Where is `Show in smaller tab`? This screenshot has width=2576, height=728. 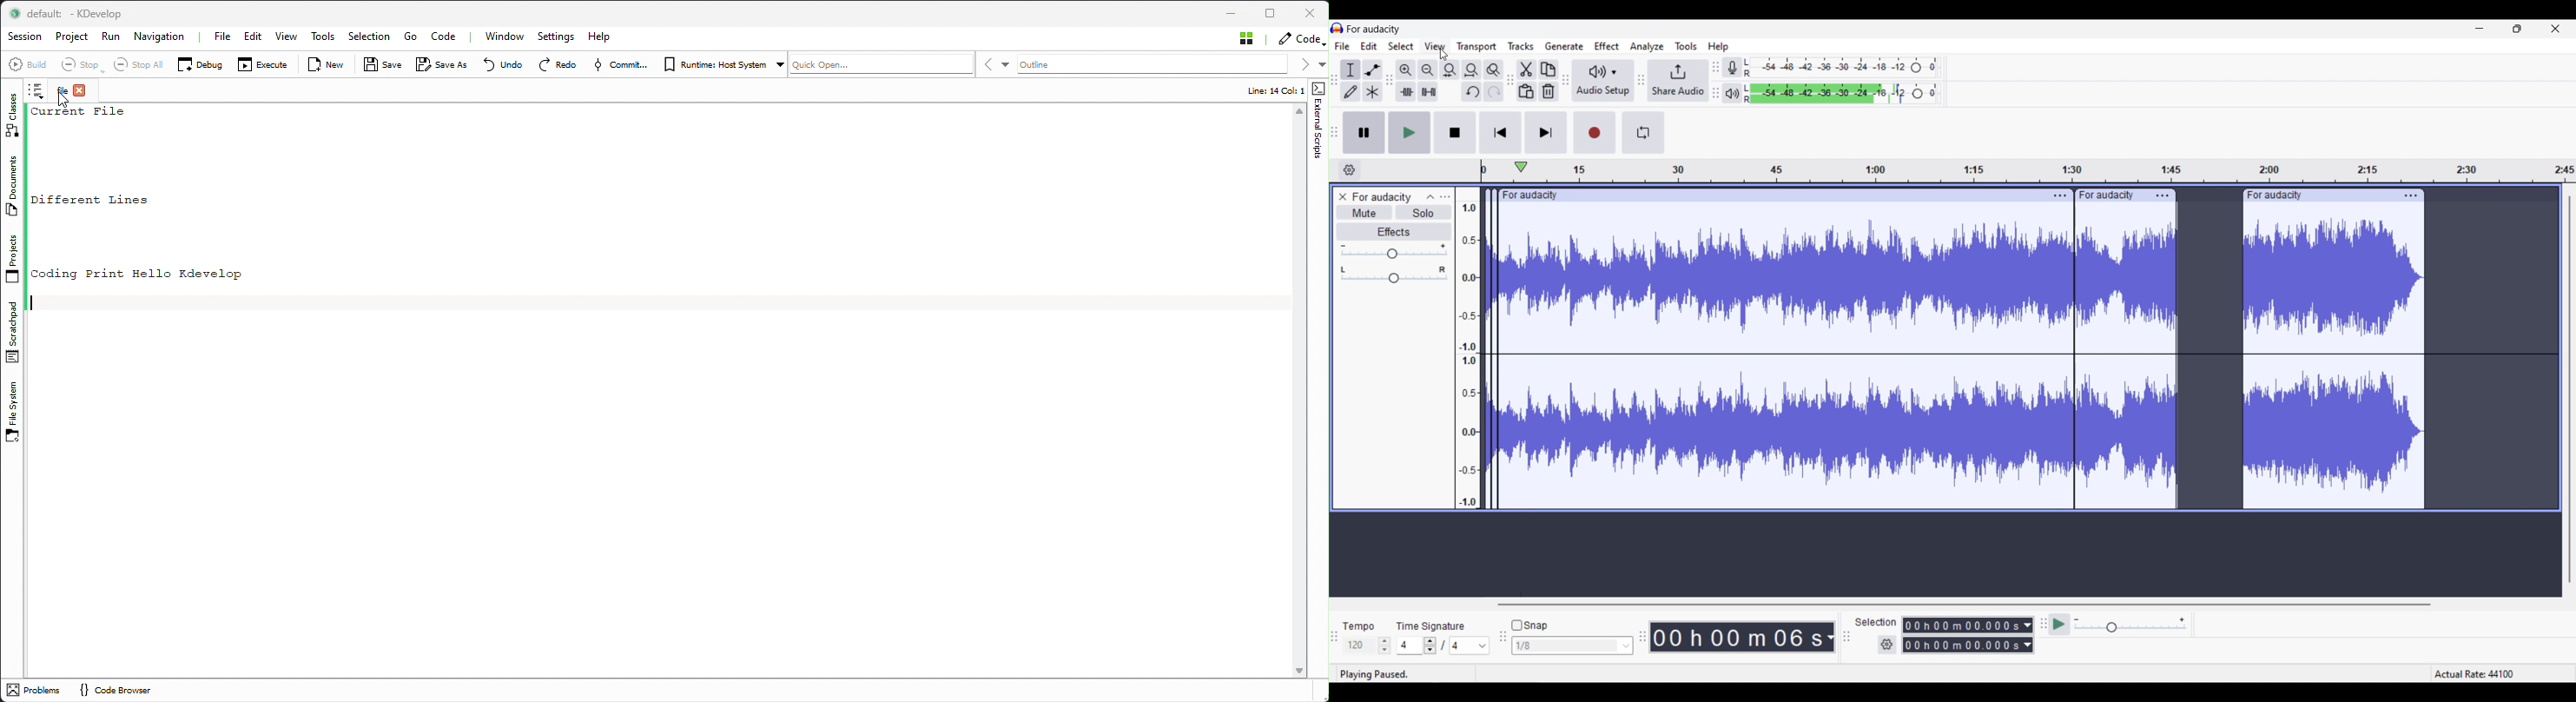 Show in smaller tab is located at coordinates (2517, 29).